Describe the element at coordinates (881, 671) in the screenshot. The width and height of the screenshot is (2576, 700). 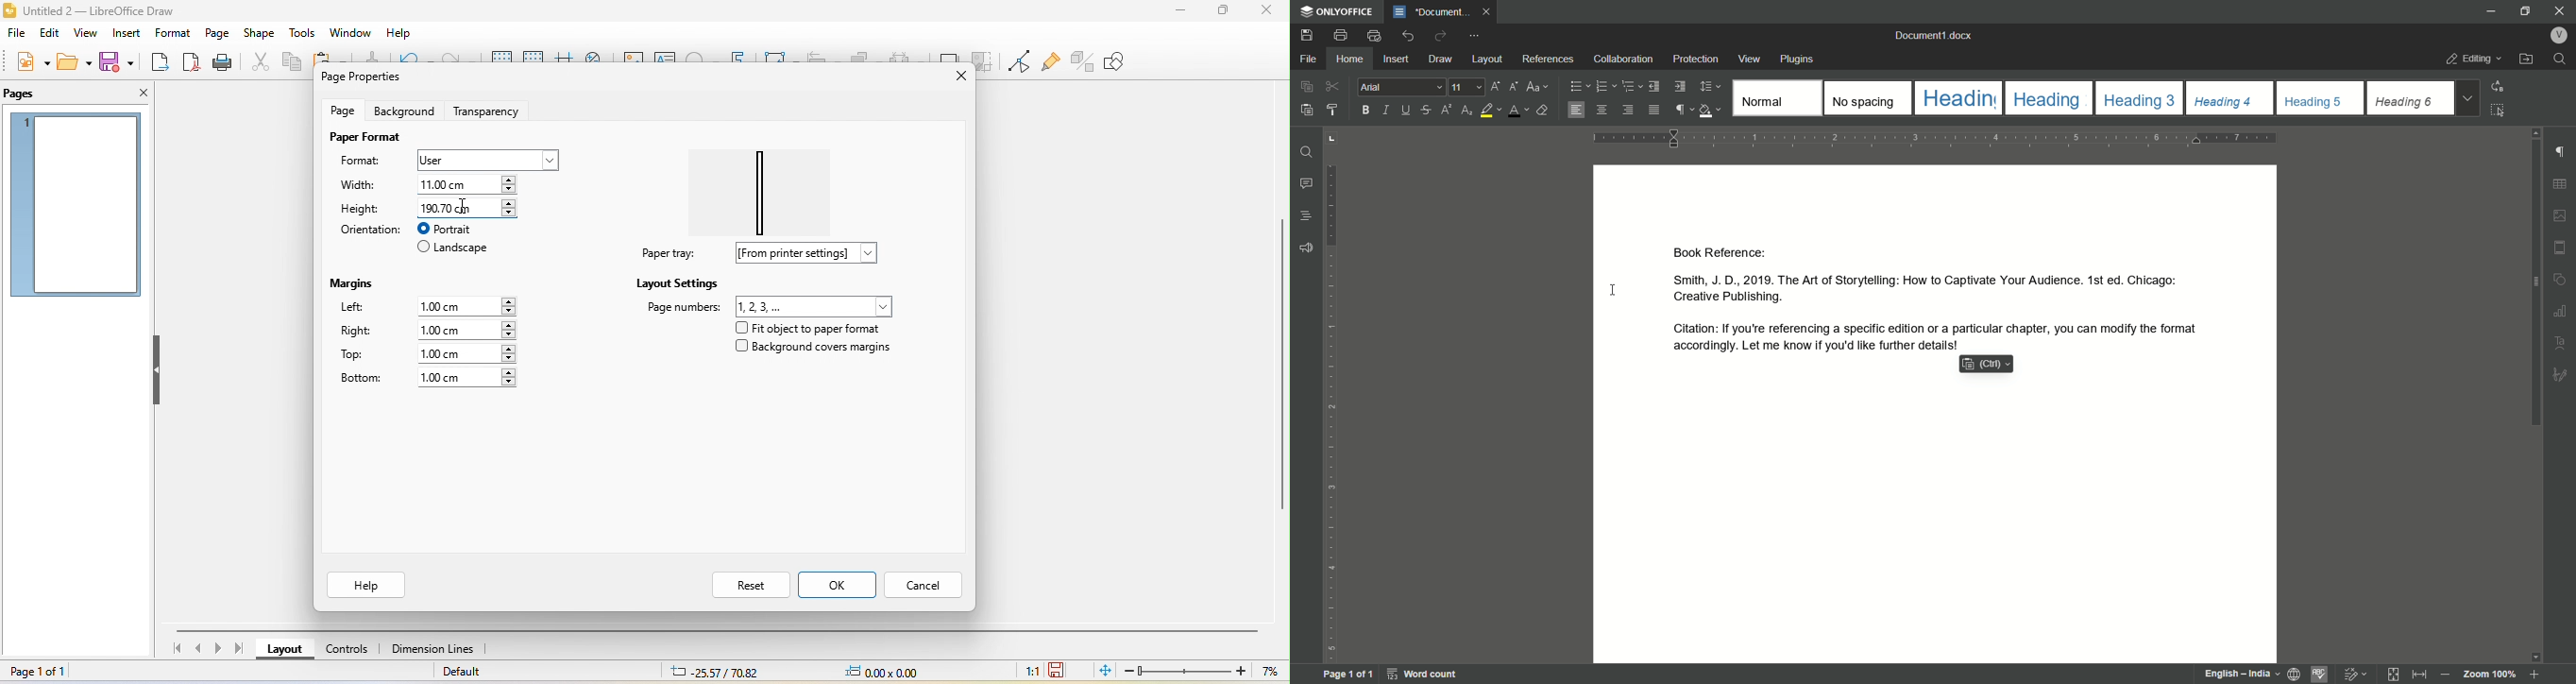
I see `0.00x0.00` at that location.